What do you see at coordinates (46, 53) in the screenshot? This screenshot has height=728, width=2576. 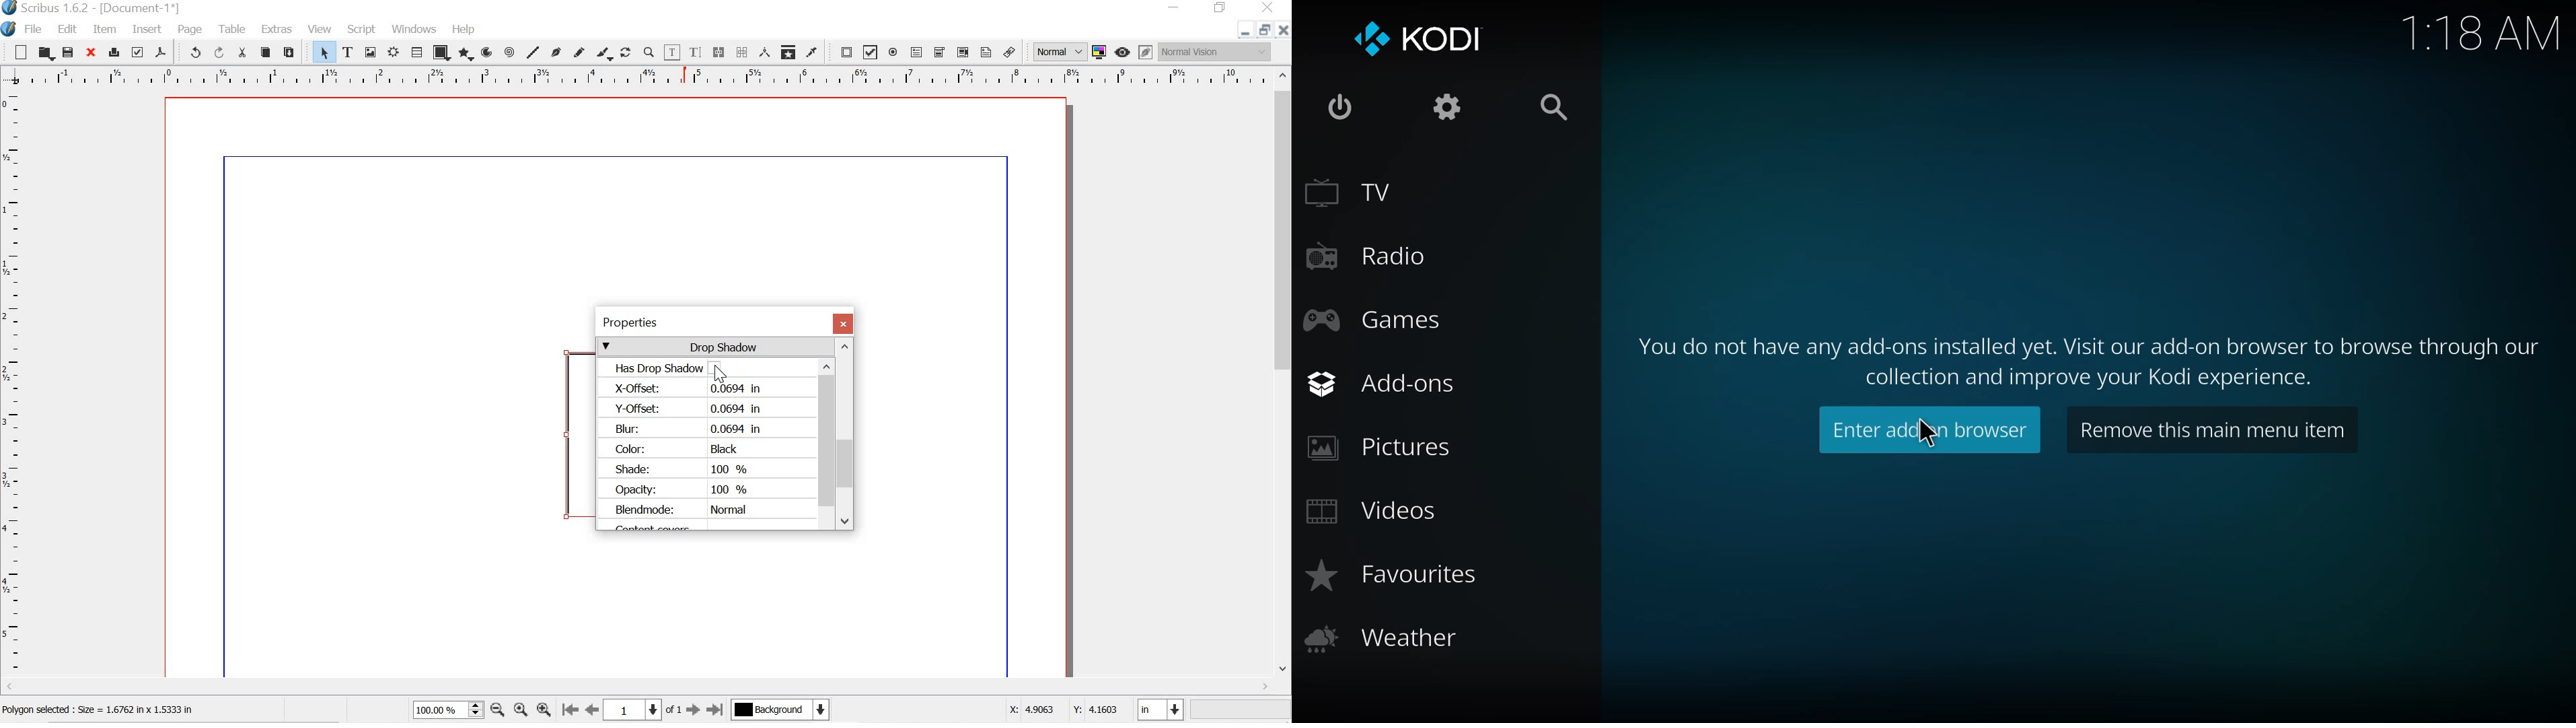 I see `open` at bounding box center [46, 53].